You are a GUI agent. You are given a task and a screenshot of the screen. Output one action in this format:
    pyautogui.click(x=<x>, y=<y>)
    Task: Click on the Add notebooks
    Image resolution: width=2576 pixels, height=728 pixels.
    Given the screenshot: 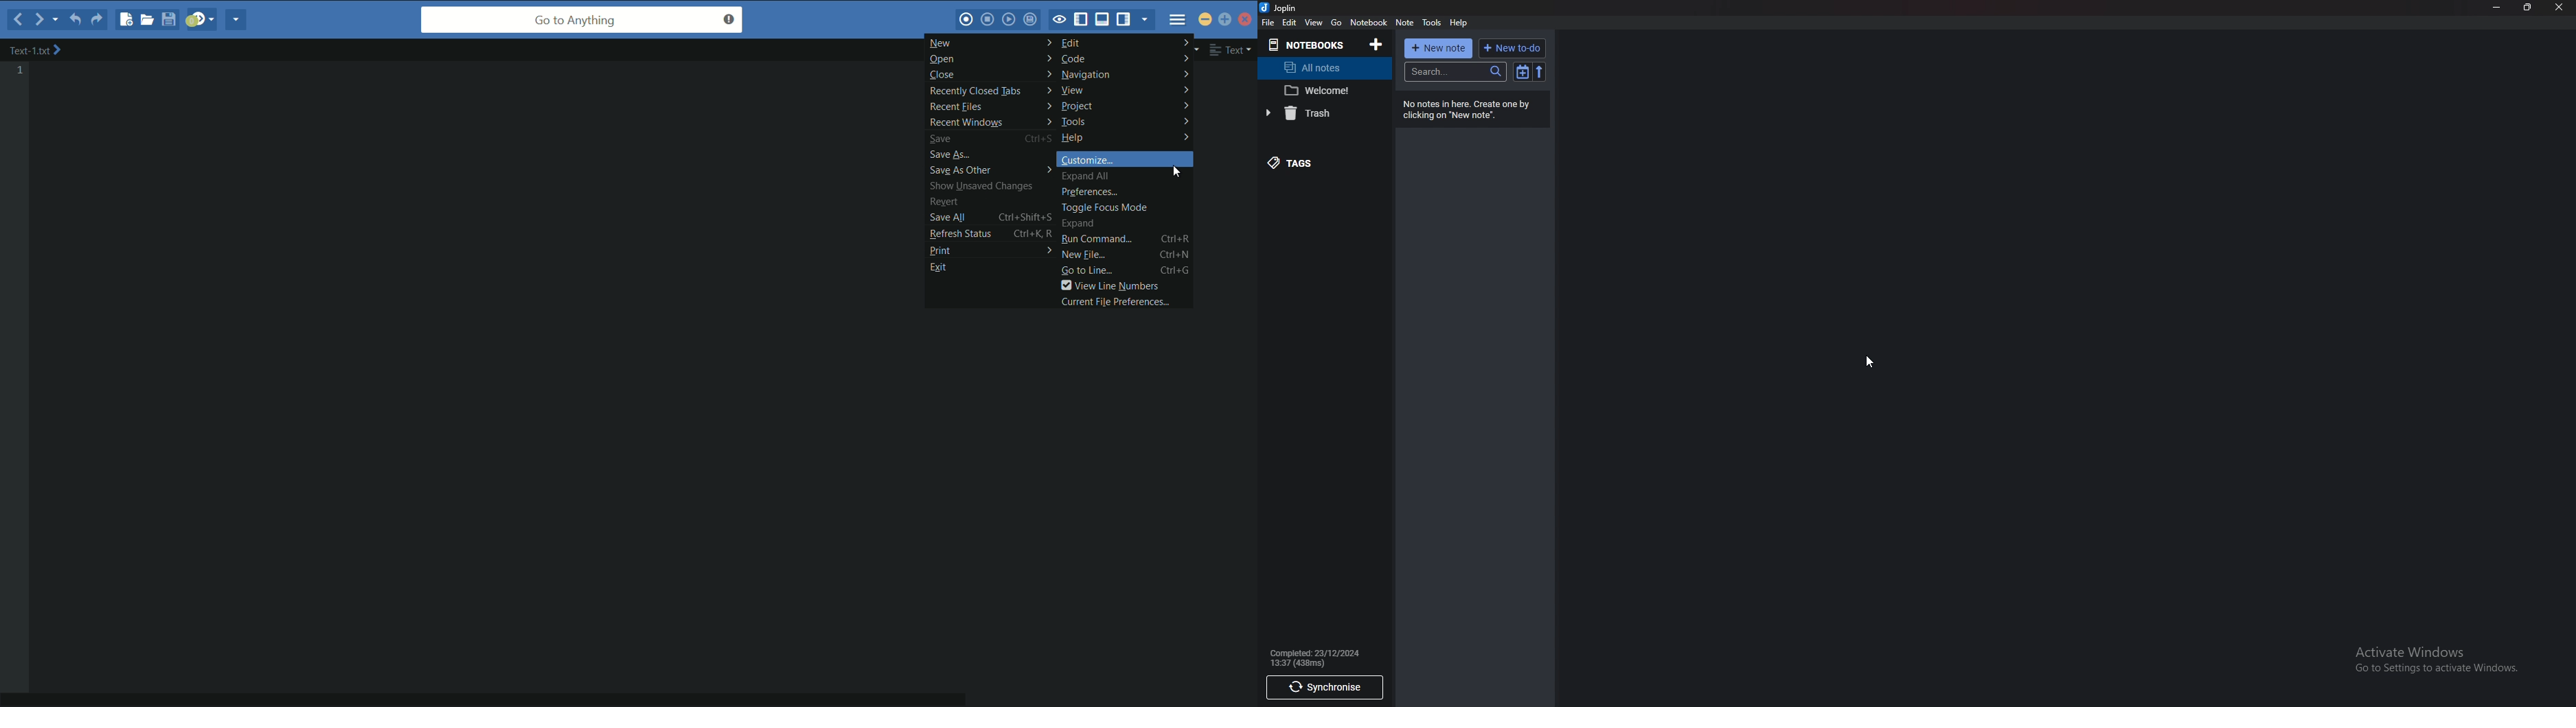 What is the action you would take?
    pyautogui.click(x=1376, y=45)
    